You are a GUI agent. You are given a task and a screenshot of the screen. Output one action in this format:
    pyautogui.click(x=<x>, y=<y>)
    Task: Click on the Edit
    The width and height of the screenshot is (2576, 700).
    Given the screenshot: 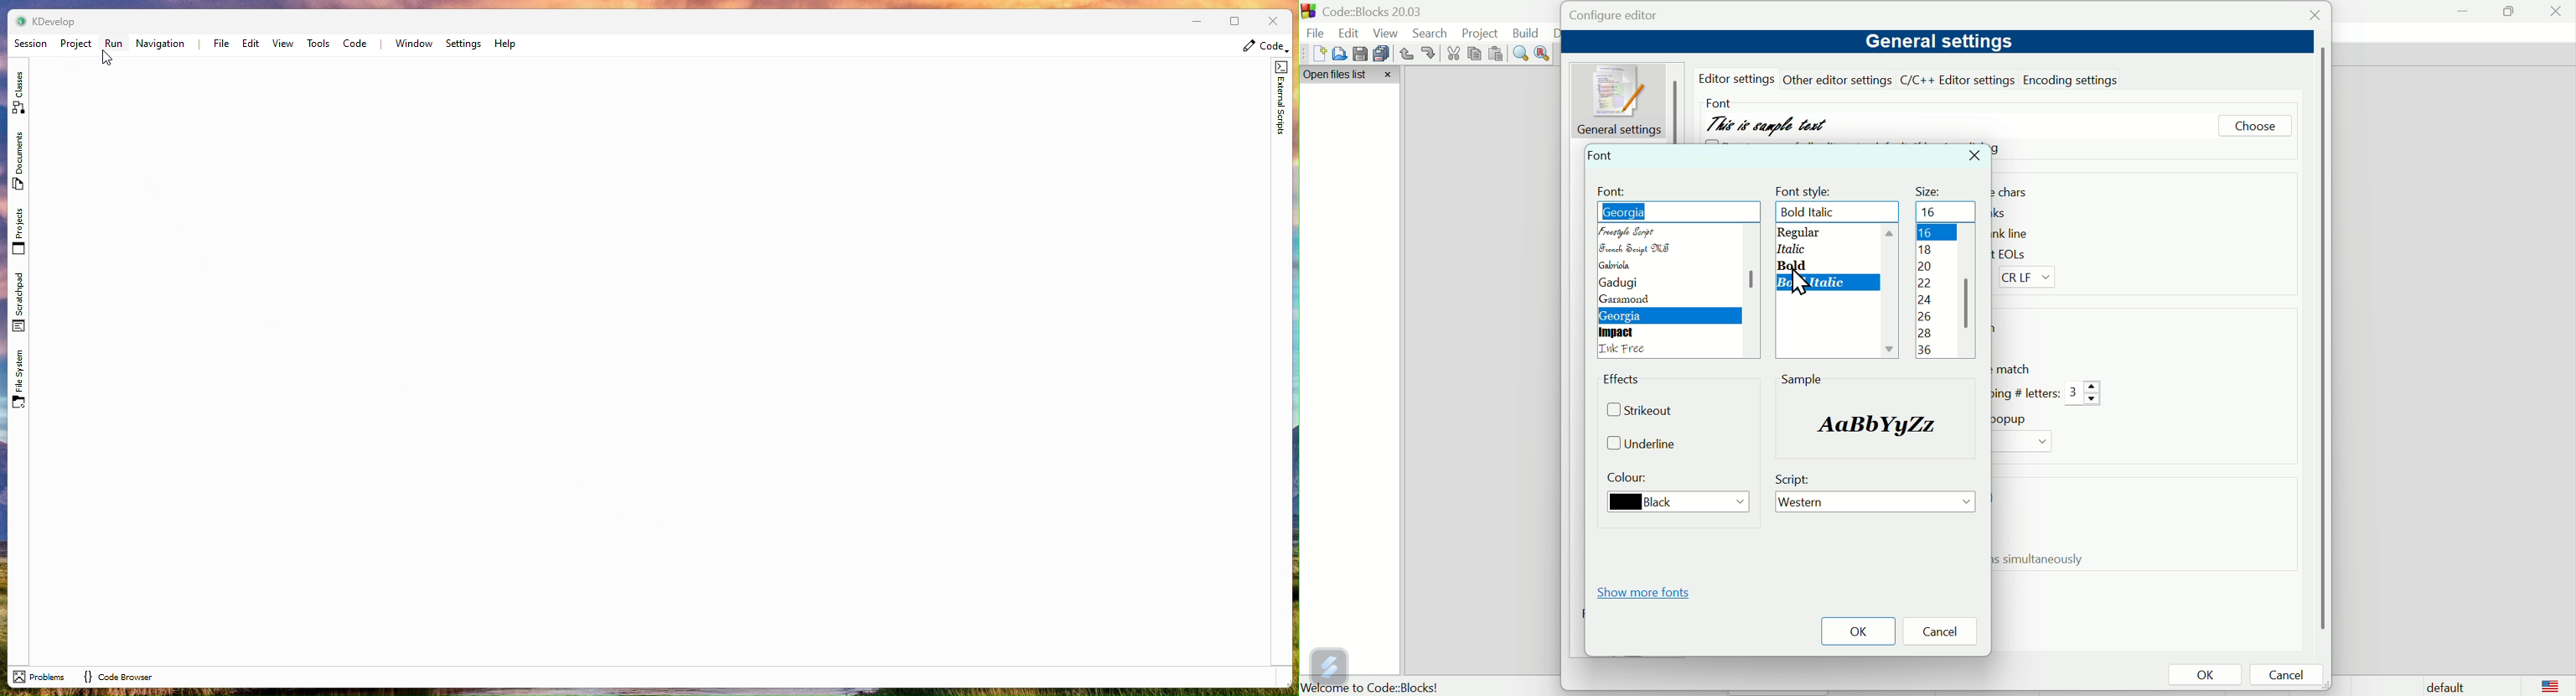 What is the action you would take?
    pyautogui.click(x=250, y=44)
    